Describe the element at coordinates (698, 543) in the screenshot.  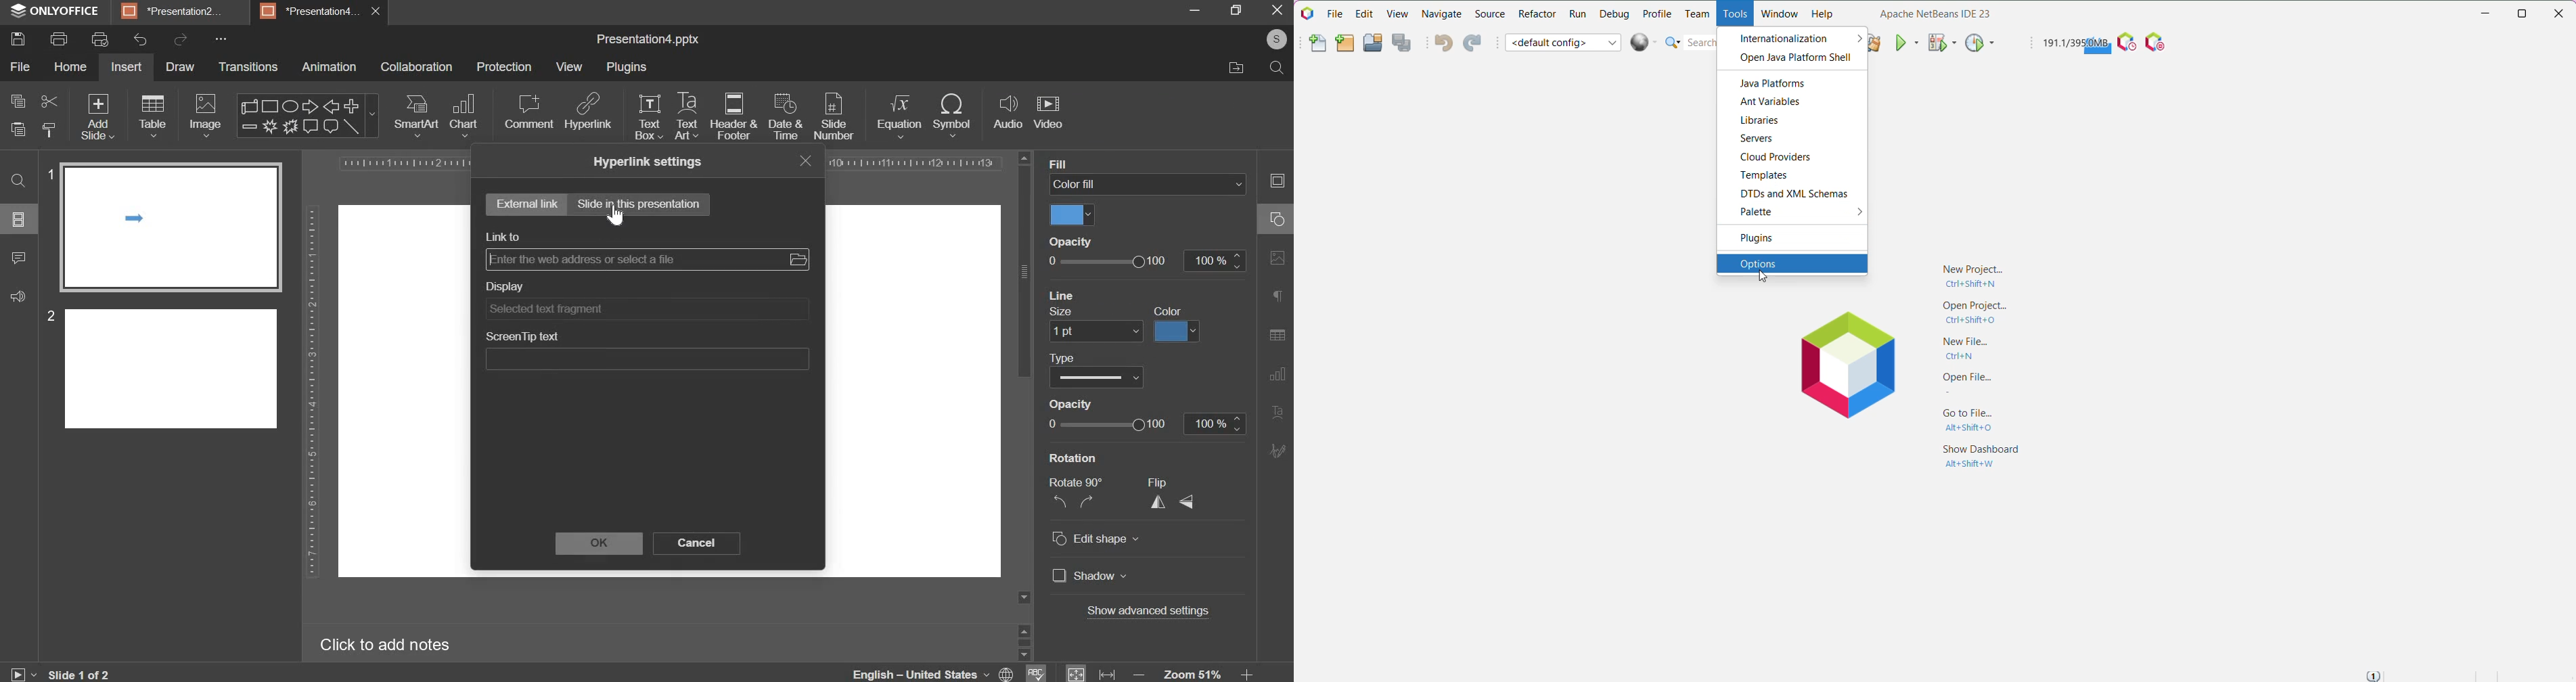
I see `cancel` at that location.